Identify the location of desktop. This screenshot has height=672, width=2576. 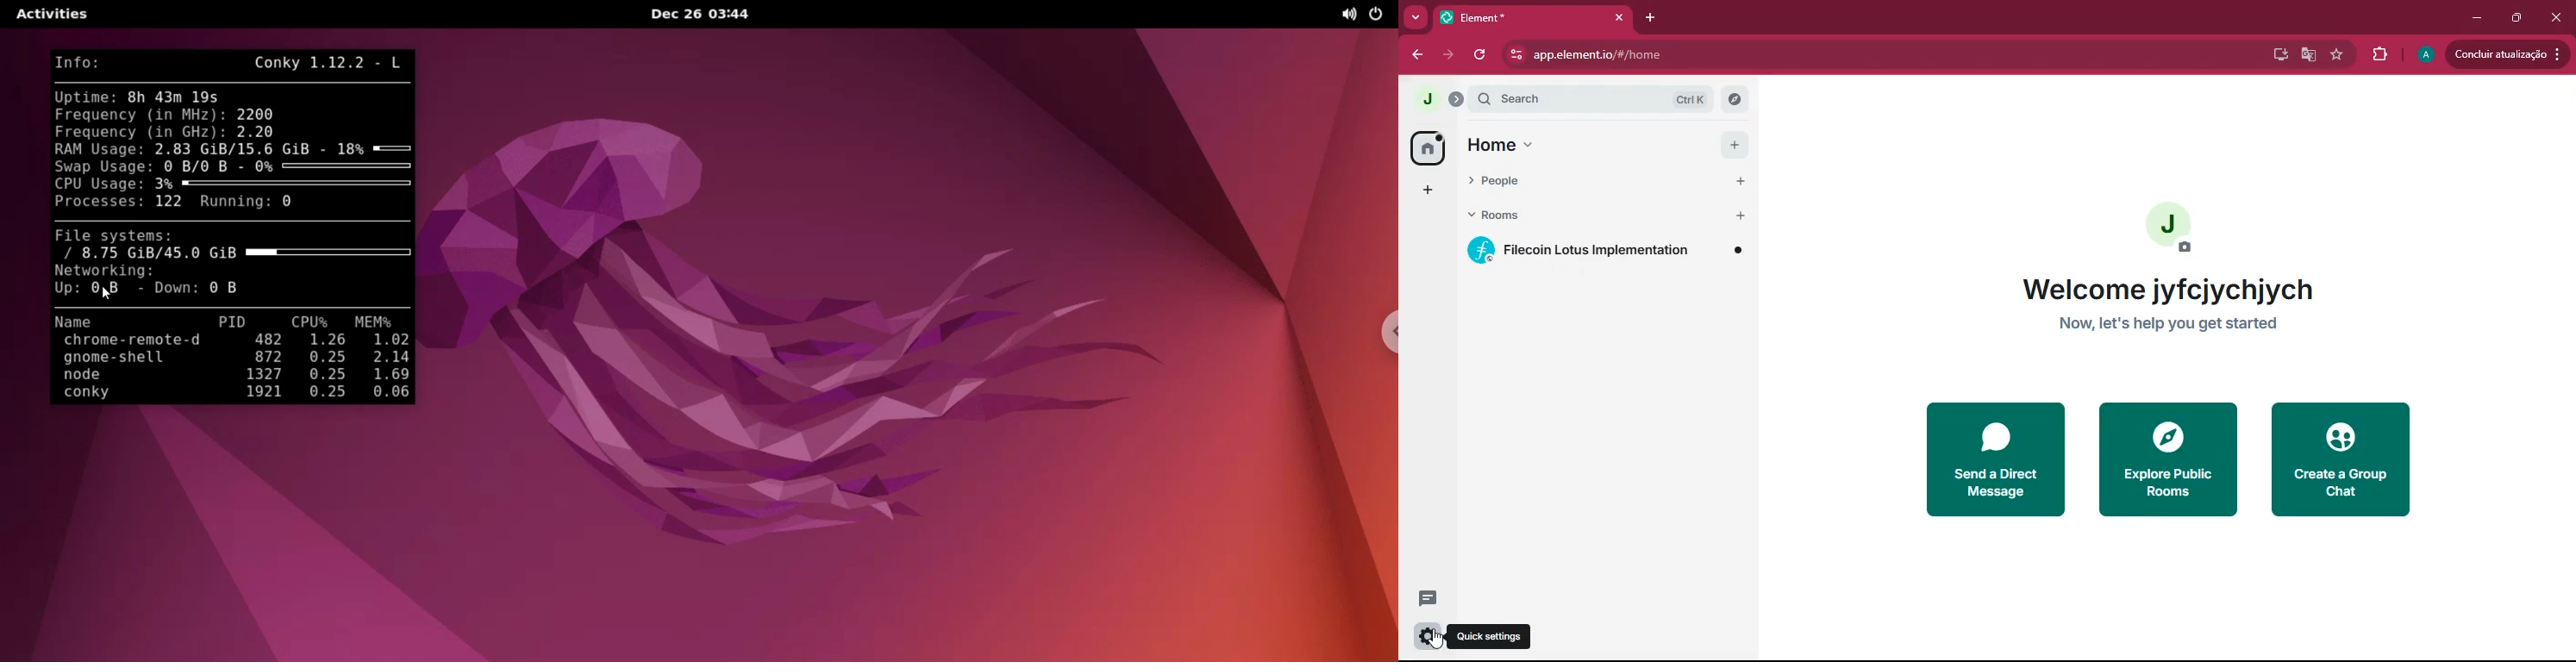
(2277, 53).